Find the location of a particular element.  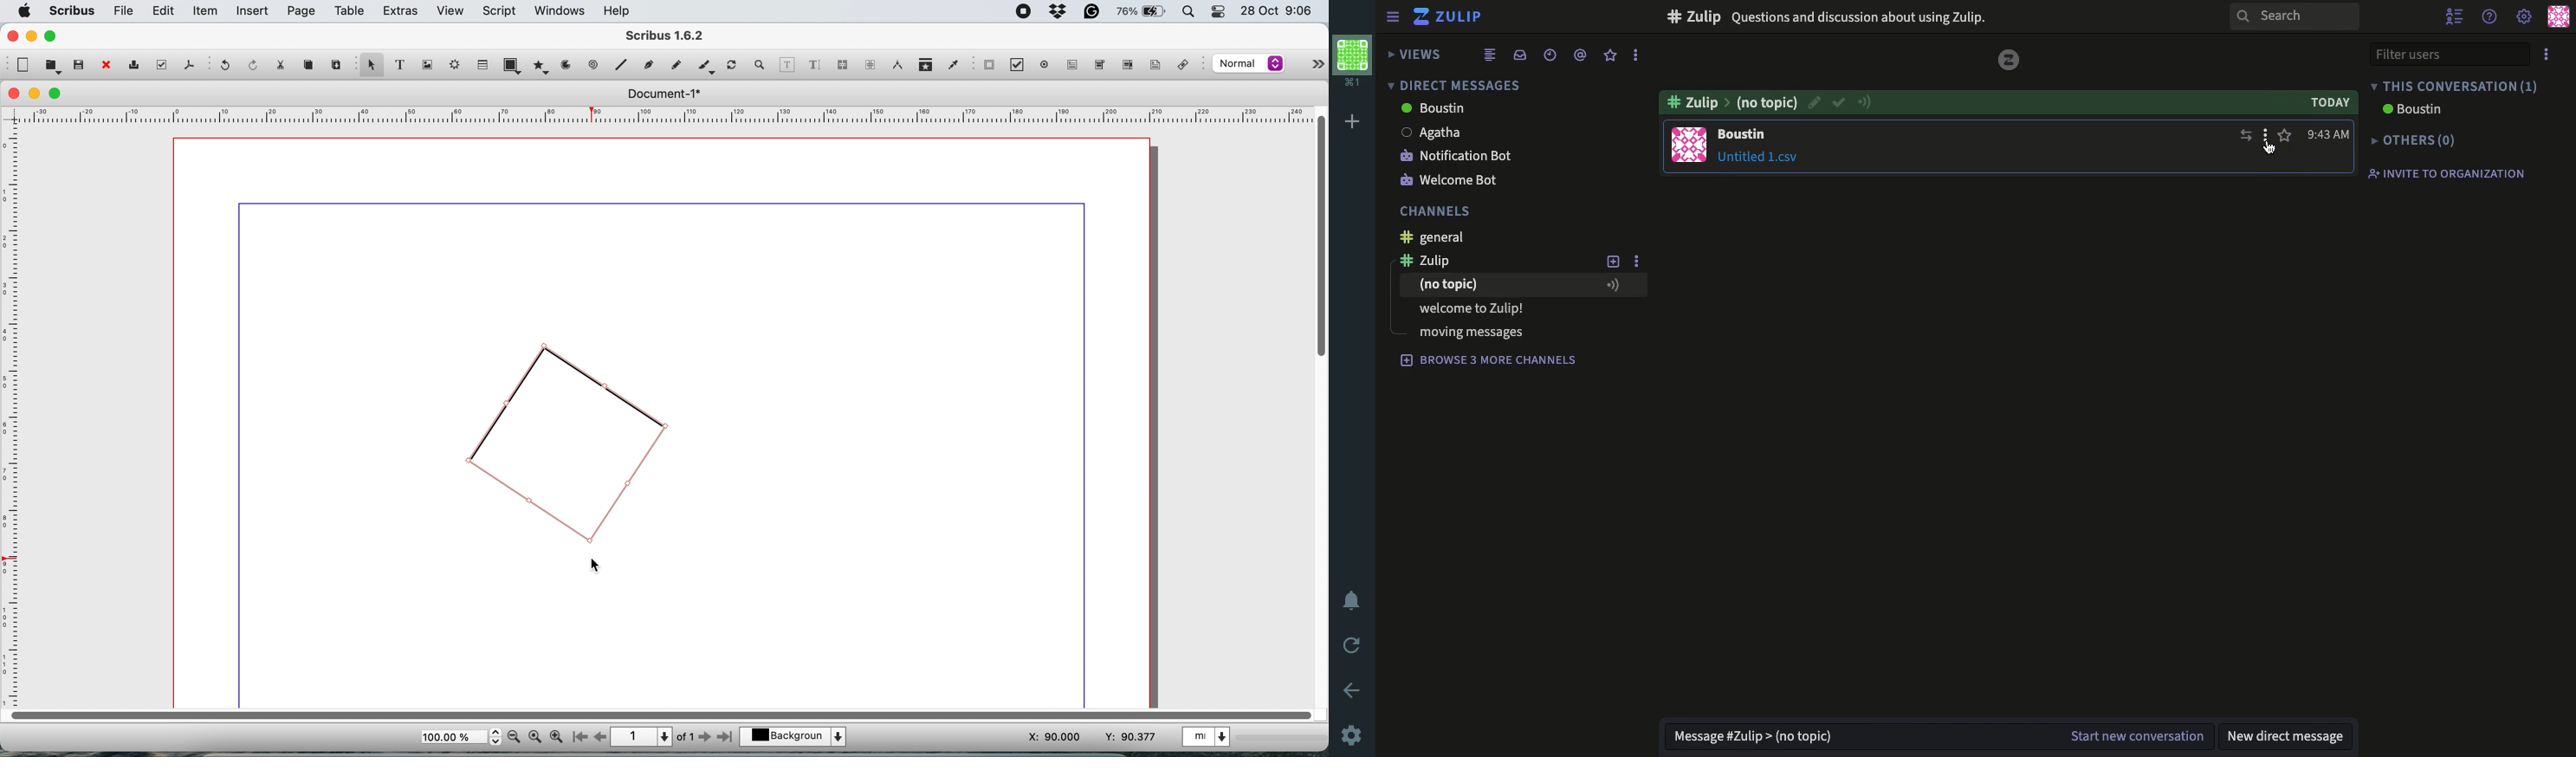

views is located at coordinates (1416, 54).